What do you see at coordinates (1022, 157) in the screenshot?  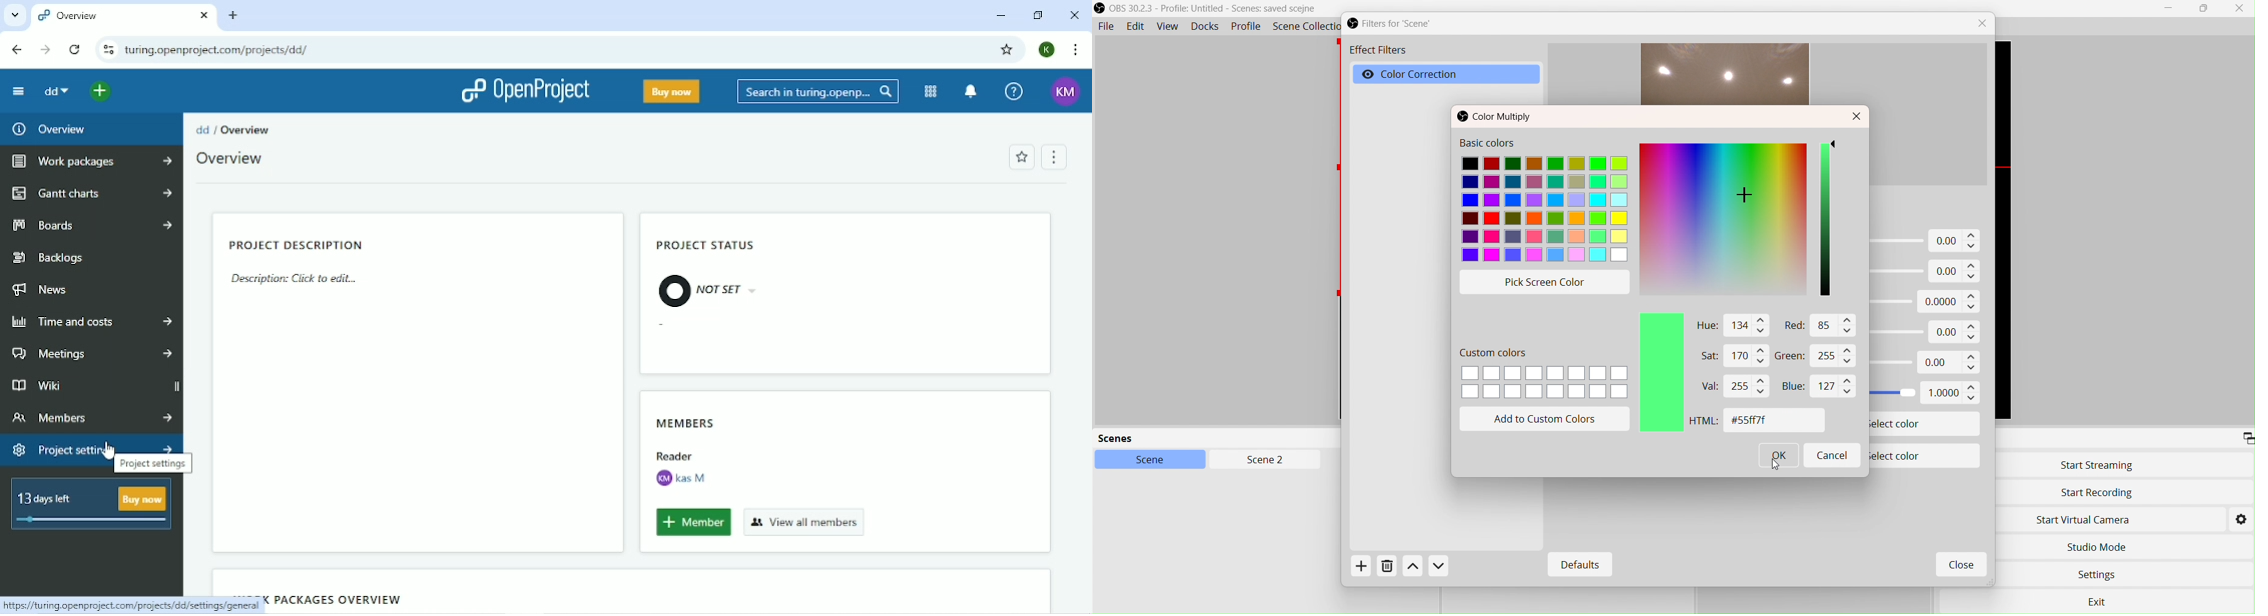 I see `Add to favorites` at bounding box center [1022, 157].